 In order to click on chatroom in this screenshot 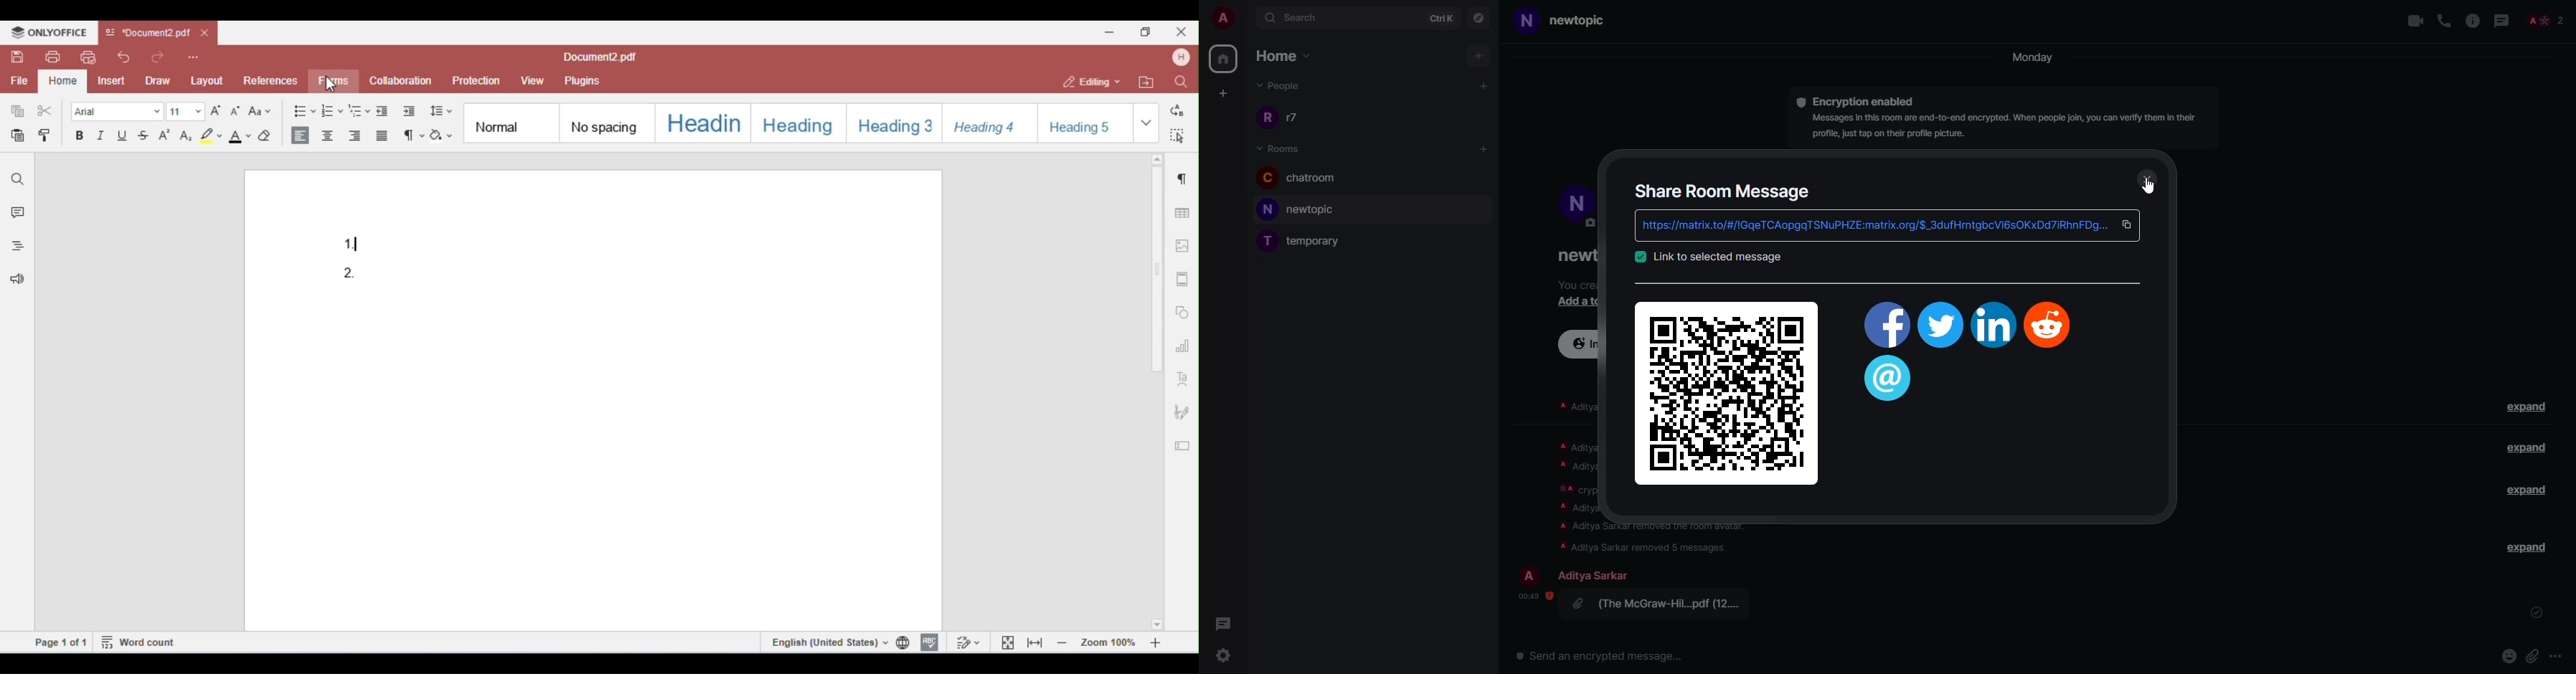, I will do `click(1305, 179)`.